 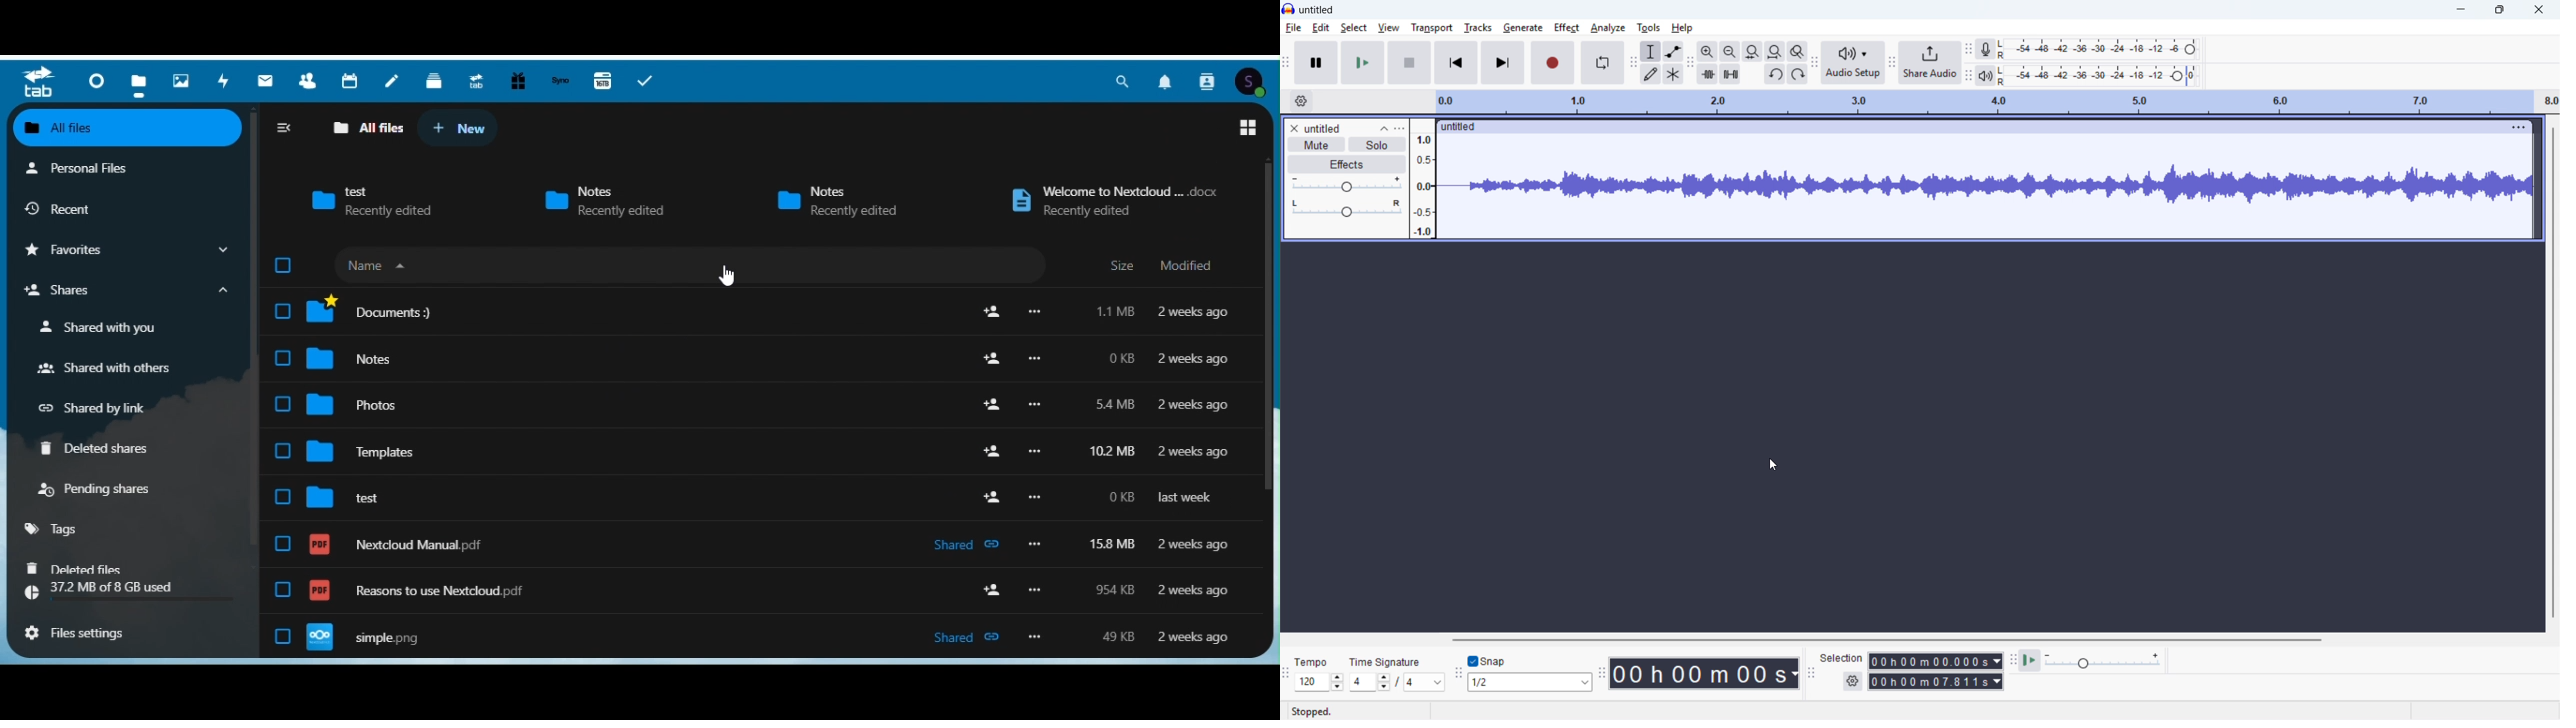 What do you see at coordinates (1399, 129) in the screenshot?
I see `track control panel menu` at bounding box center [1399, 129].